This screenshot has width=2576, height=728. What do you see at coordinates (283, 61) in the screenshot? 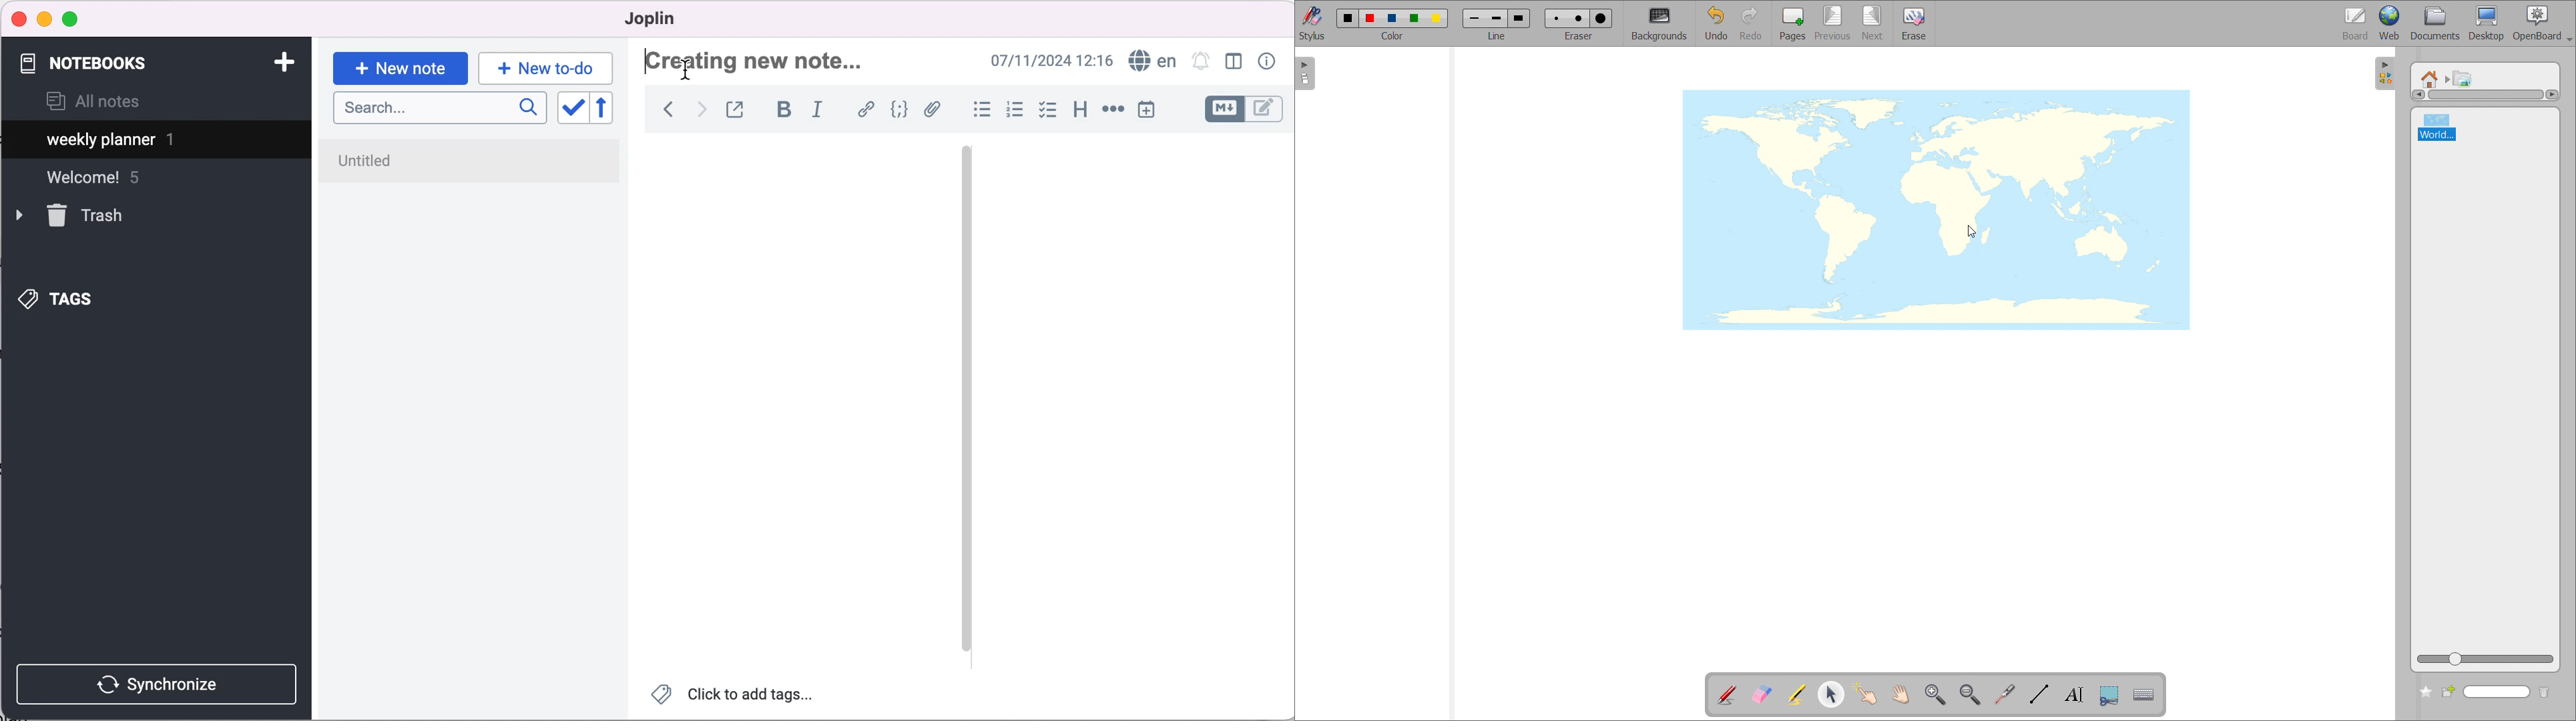
I see `add note` at bounding box center [283, 61].